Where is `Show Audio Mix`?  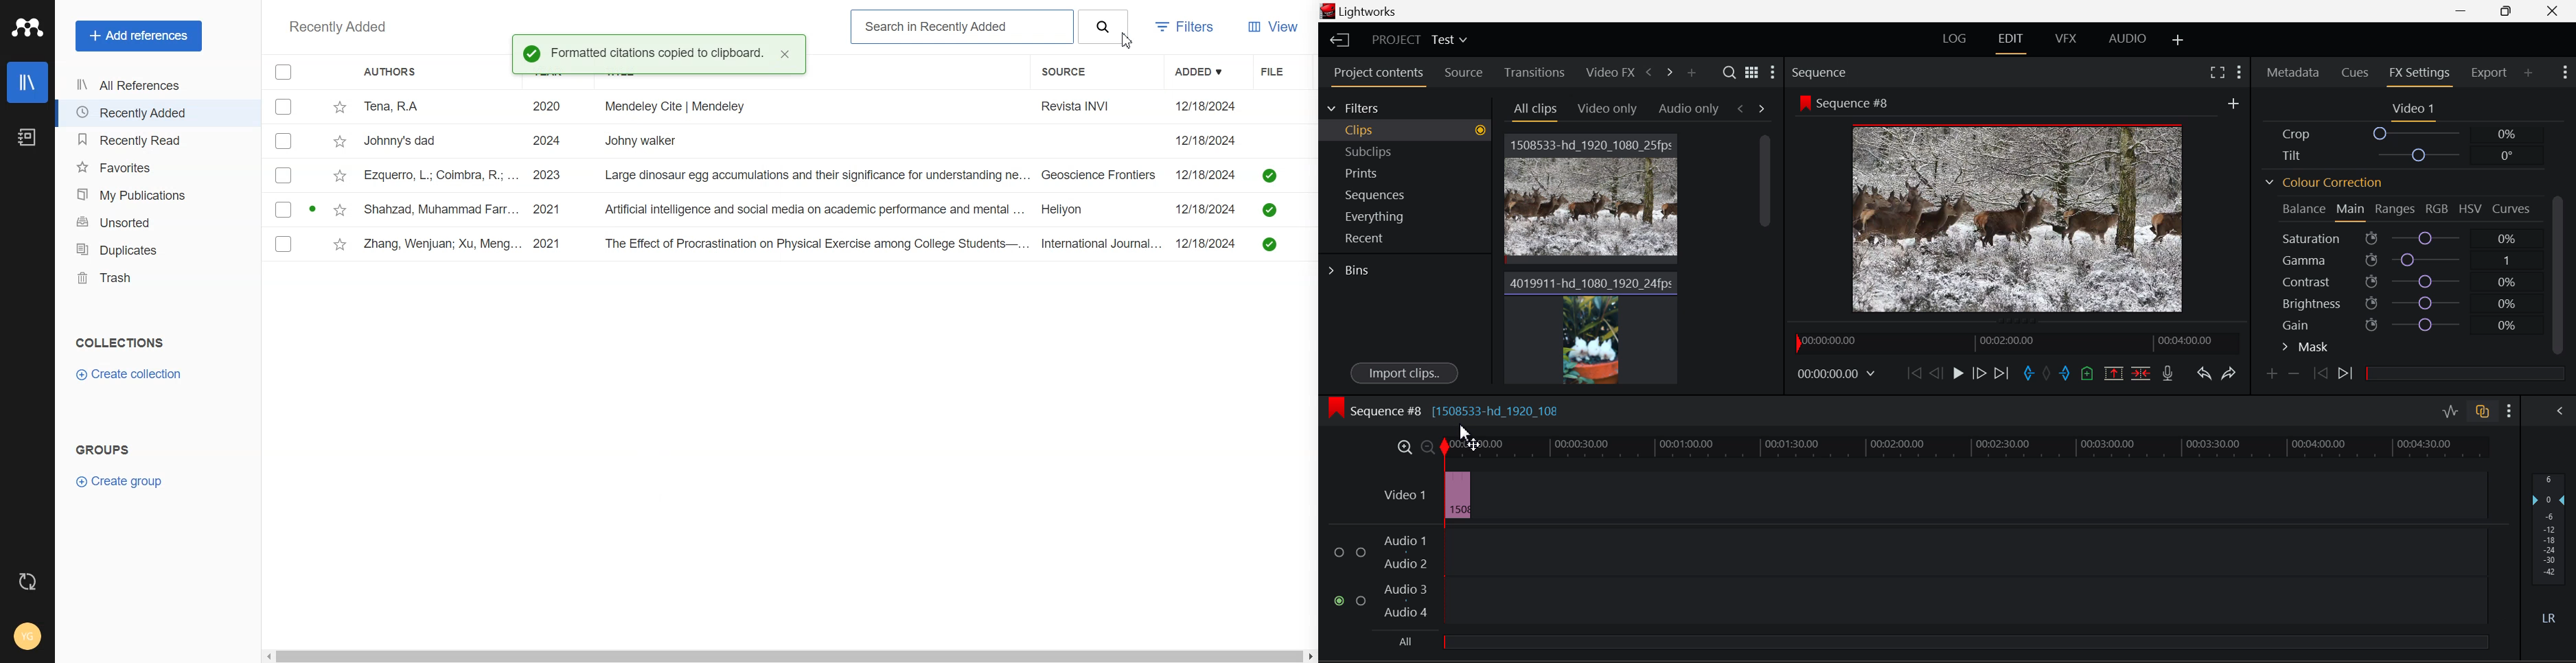 Show Audio Mix is located at coordinates (2563, 413).